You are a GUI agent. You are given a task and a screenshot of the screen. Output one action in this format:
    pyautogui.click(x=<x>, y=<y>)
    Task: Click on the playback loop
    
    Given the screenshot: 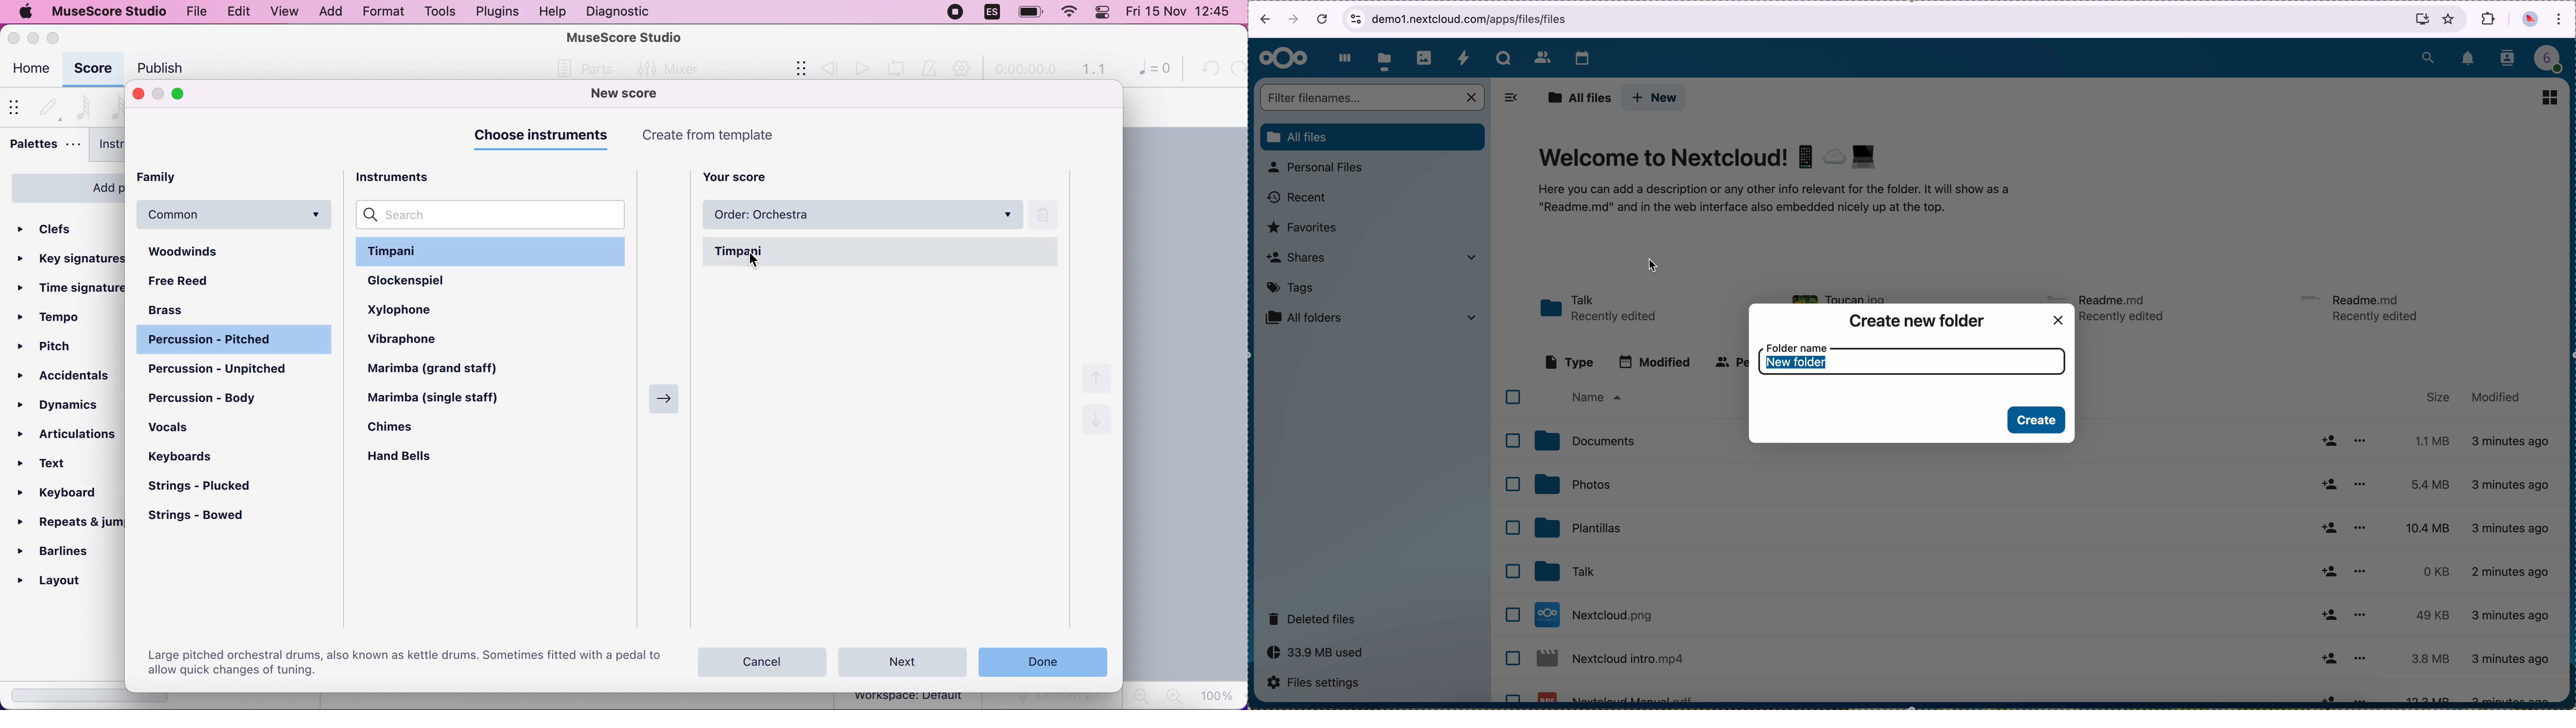 What is the action you would take?
    pyautogui.click(x=899, y=67)
    